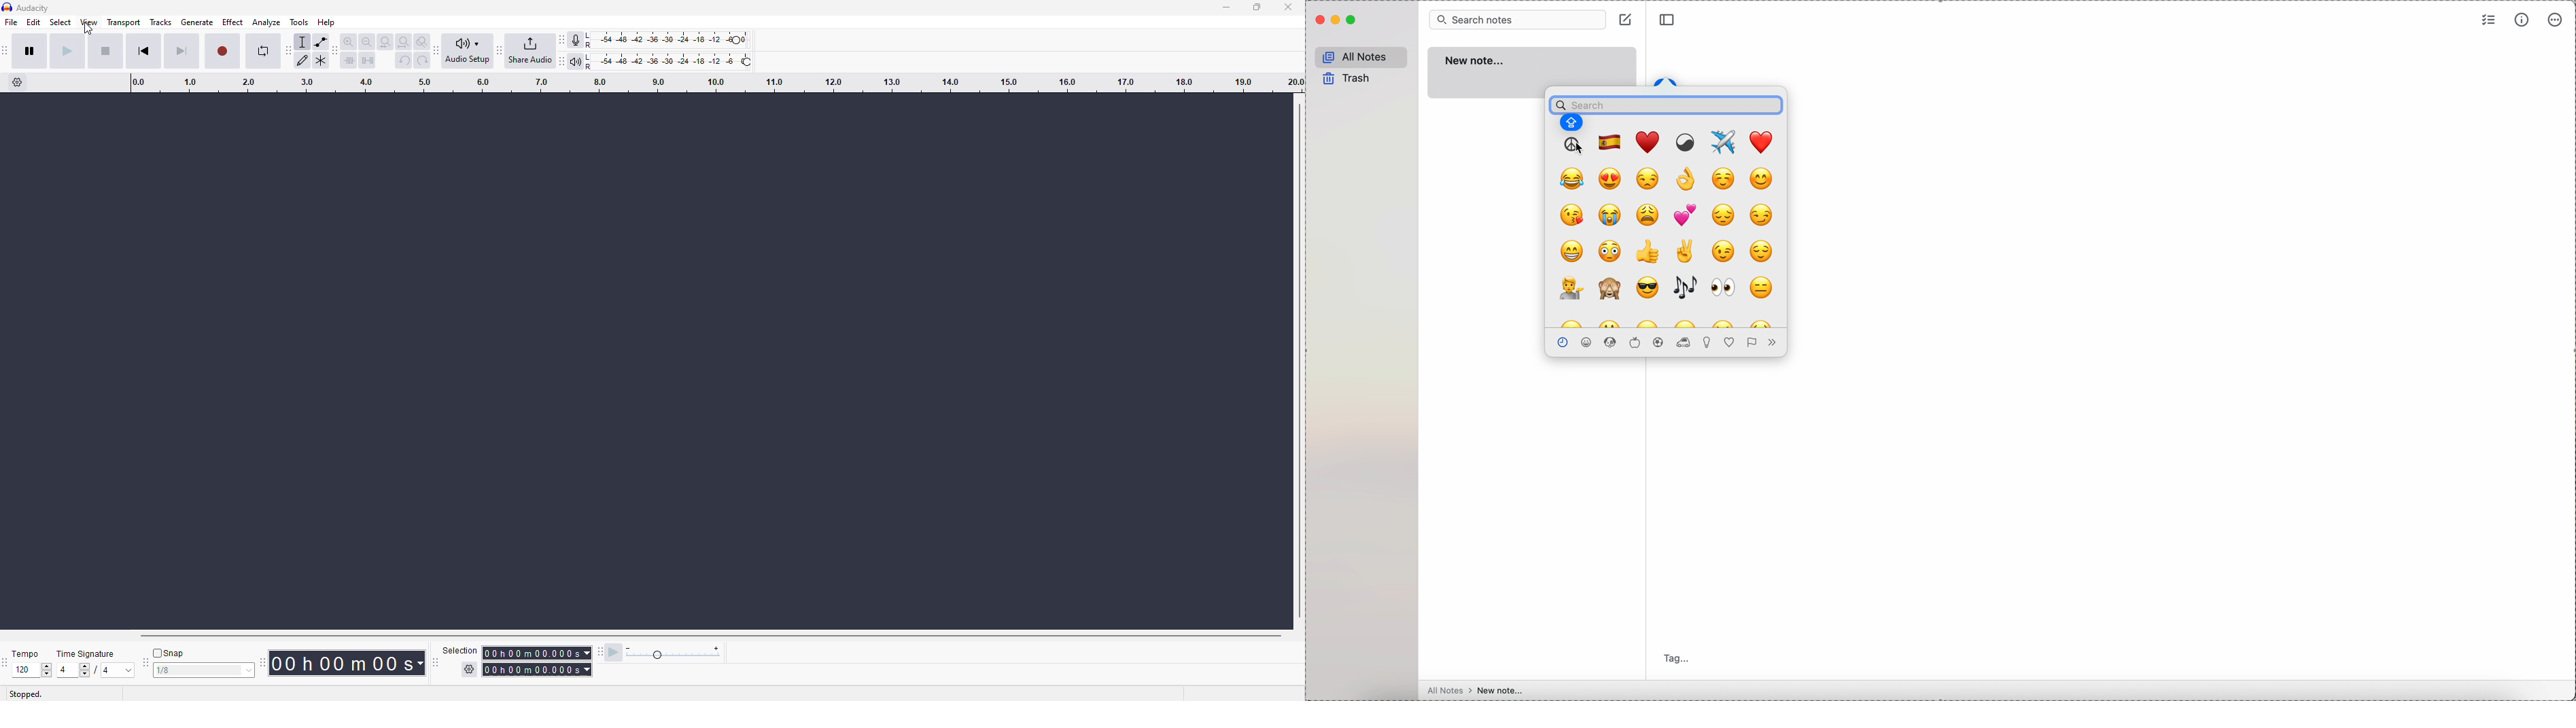  Describe the element at coordinates (65, 669) in the screenshot. I see `4` at that location.